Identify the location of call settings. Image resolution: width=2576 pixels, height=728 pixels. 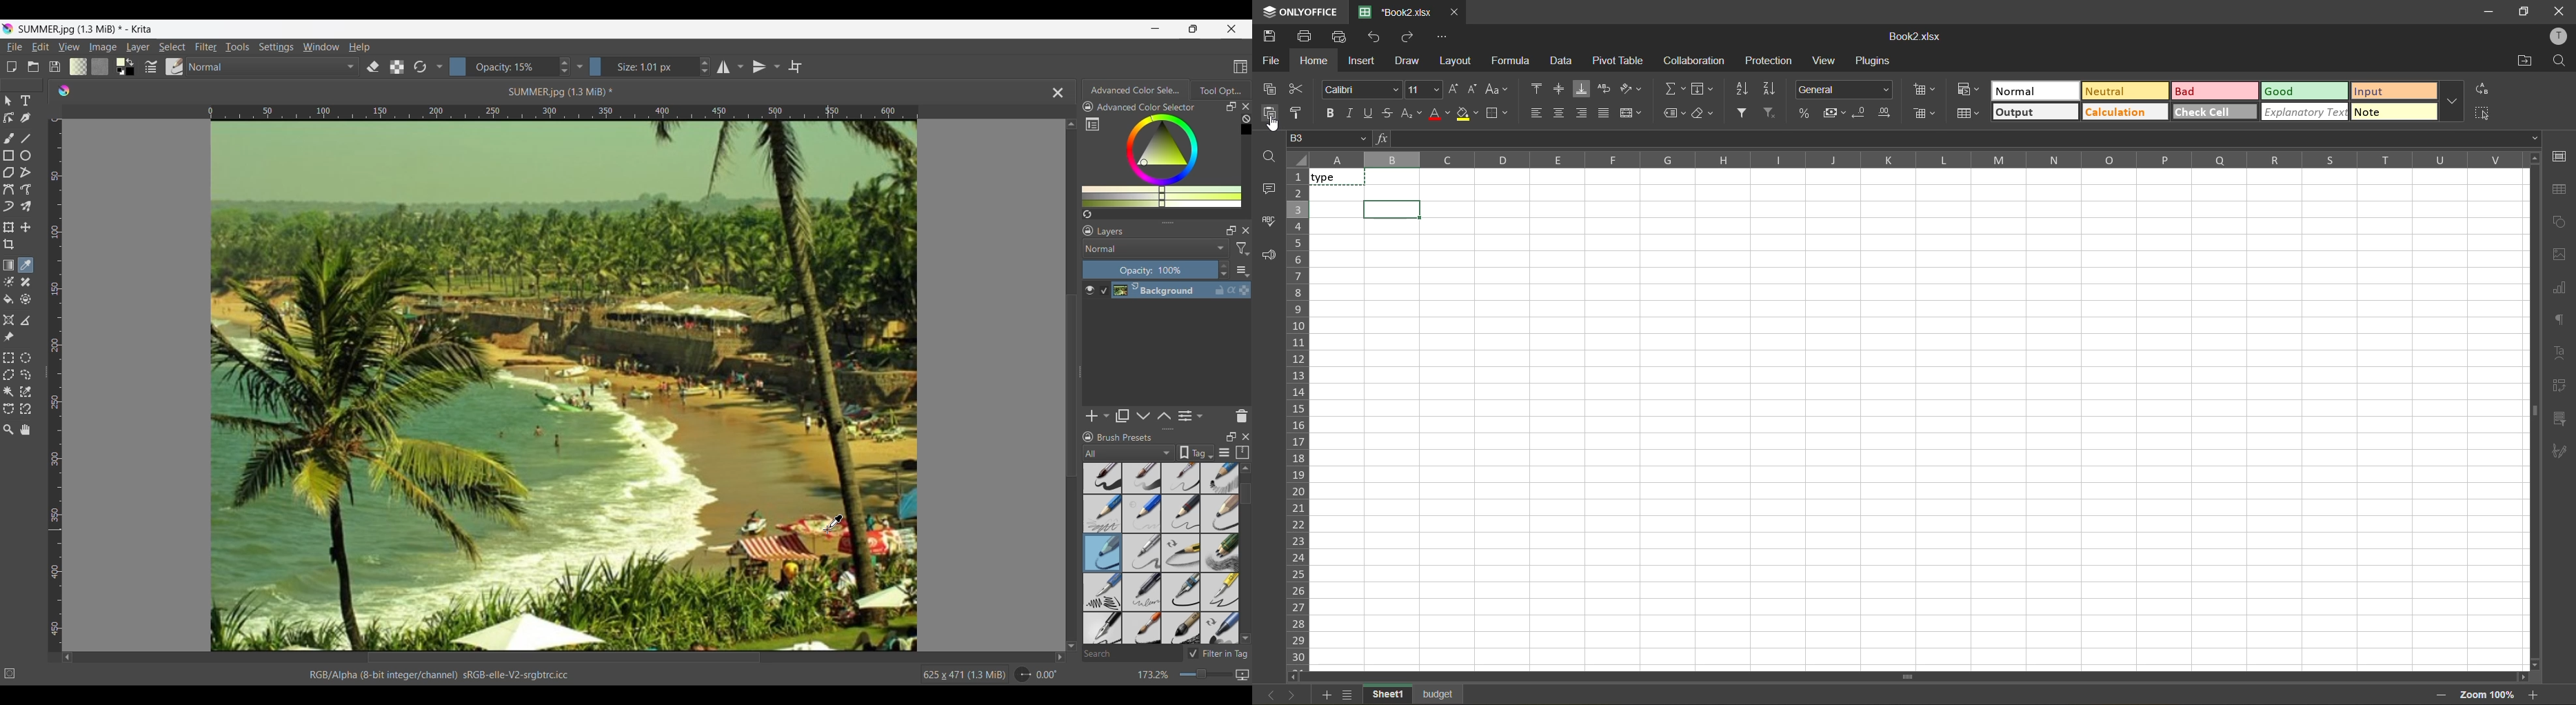
(2561, 157).